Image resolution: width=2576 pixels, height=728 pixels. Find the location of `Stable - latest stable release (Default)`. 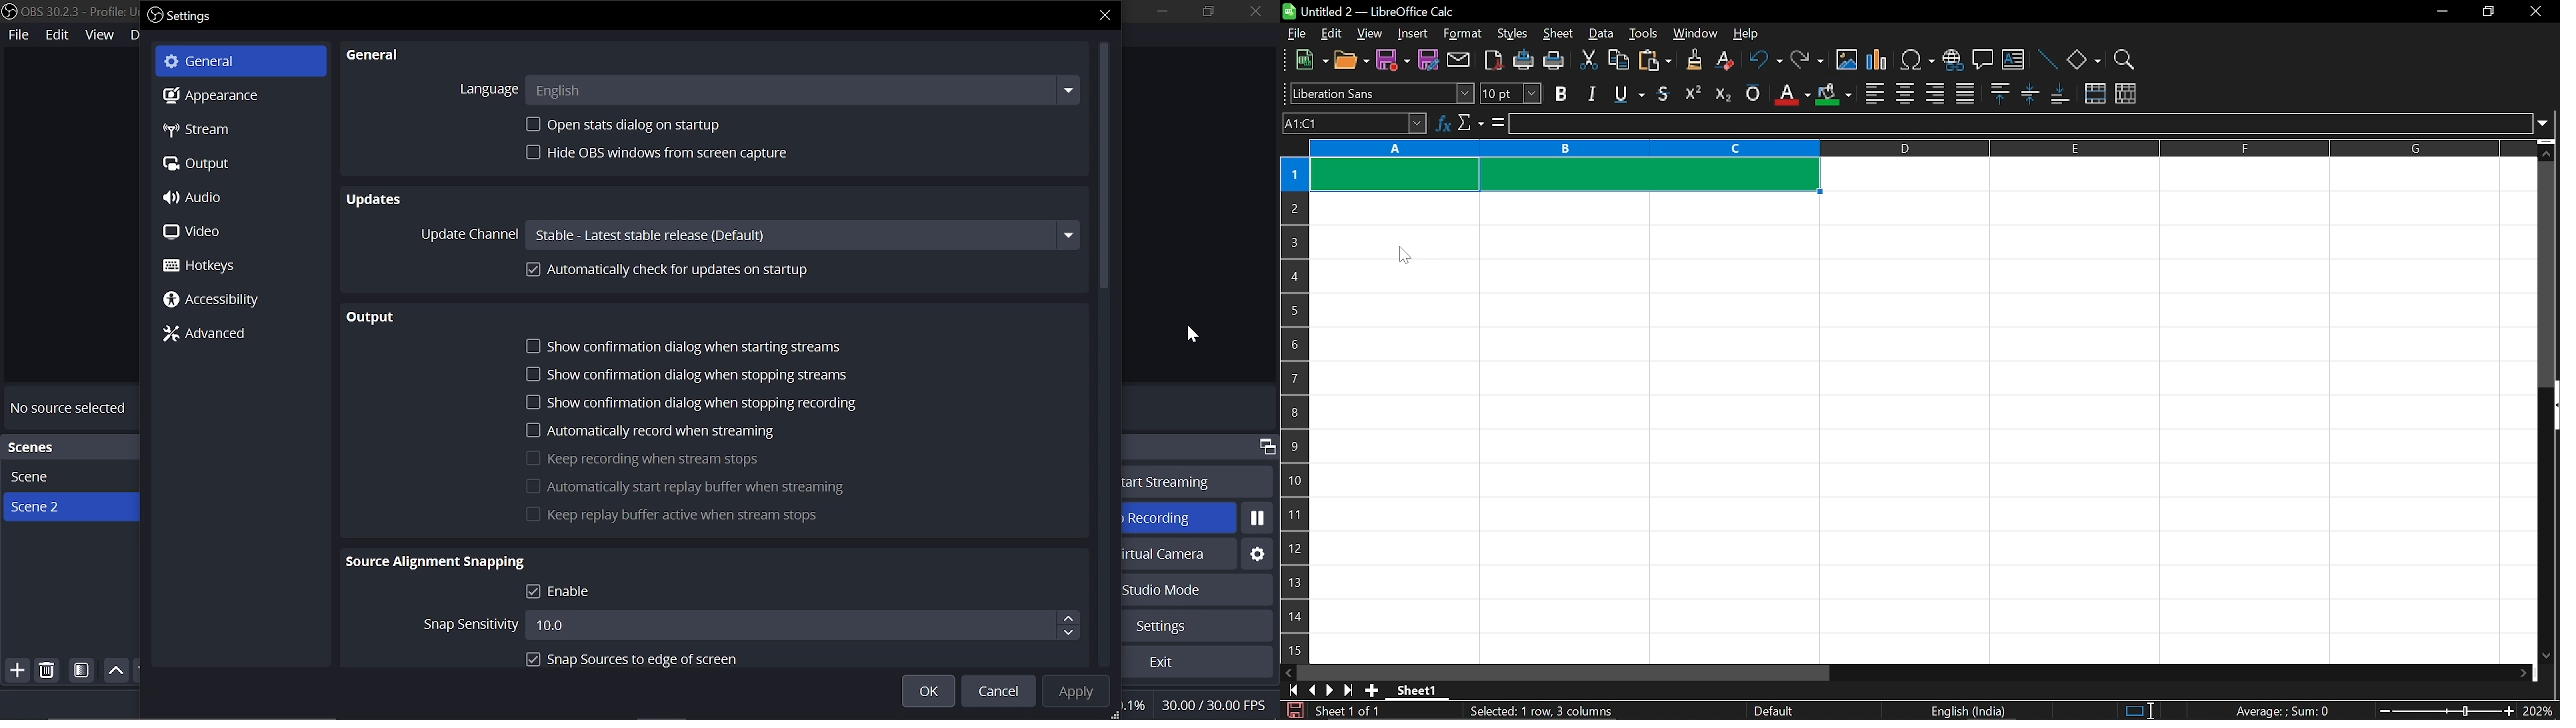

Stable - latest stable release (Default) is located at coordinates (801, 233).